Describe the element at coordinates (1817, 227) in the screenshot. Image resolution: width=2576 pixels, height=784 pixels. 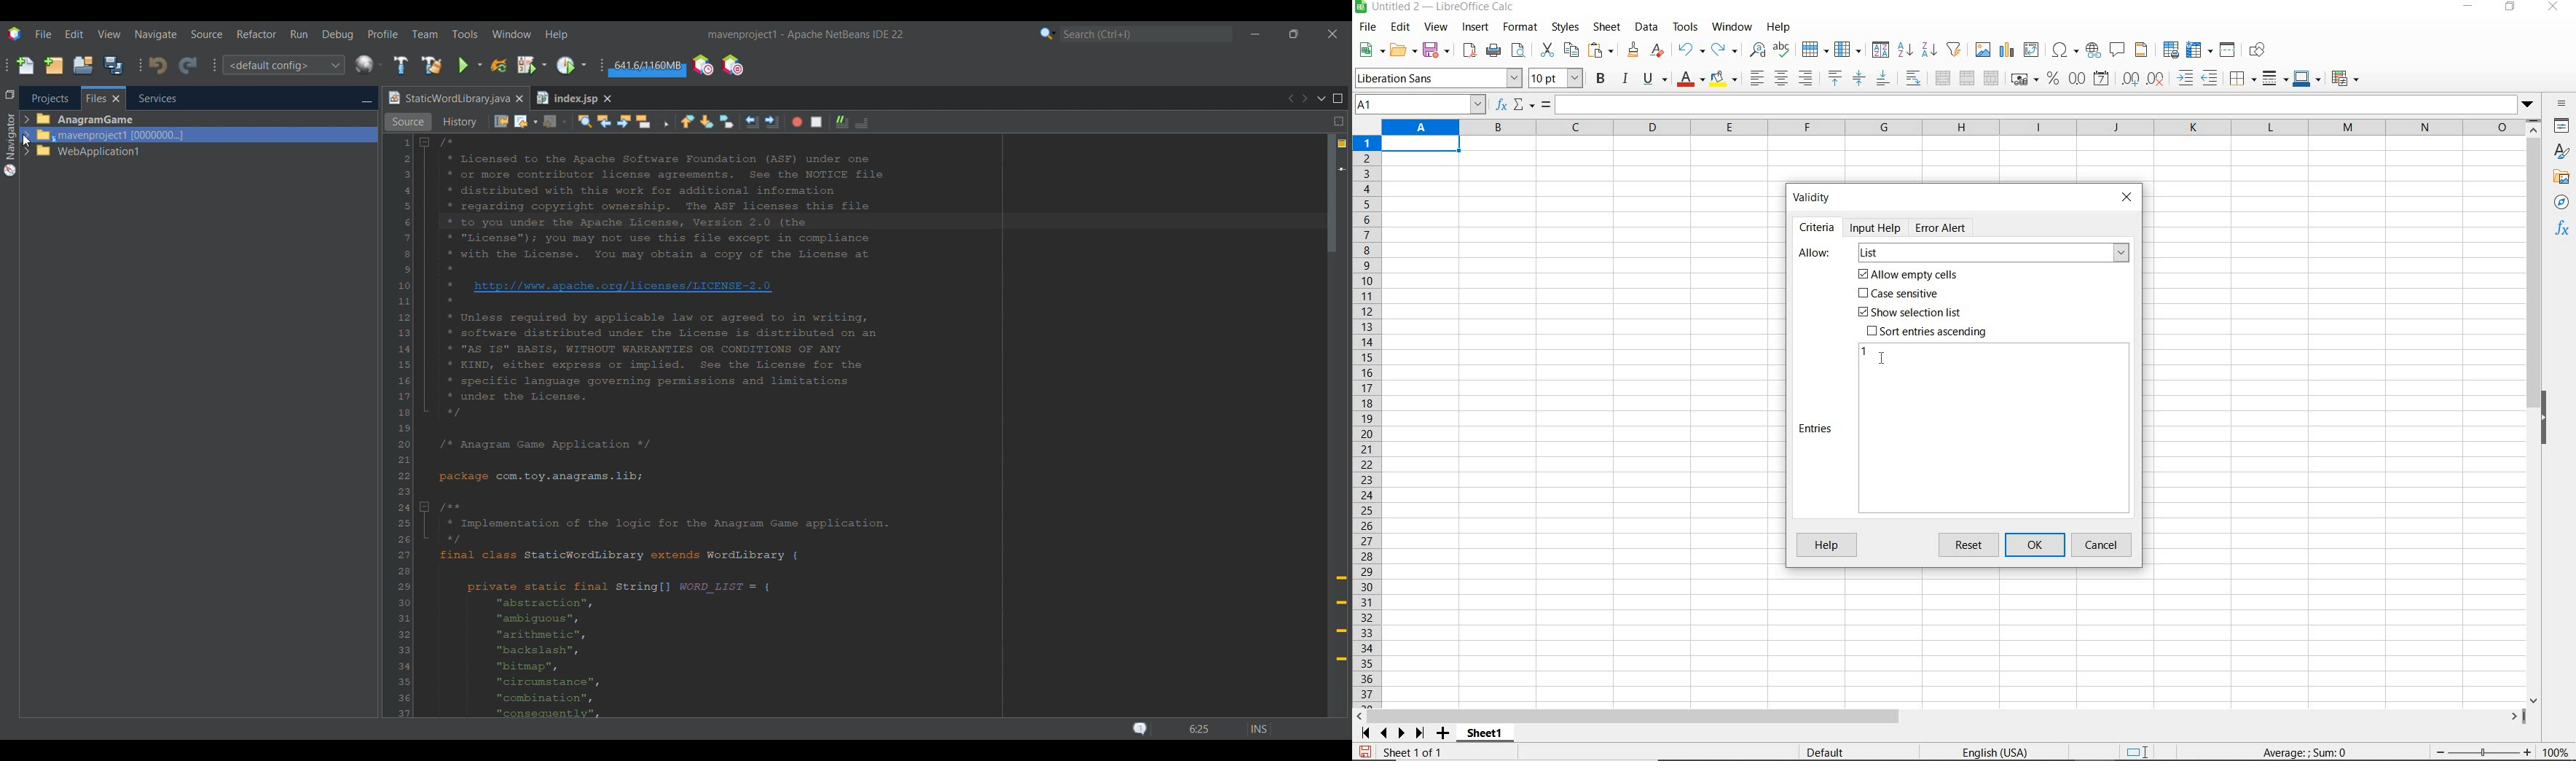
I see `Criteria` at that location.